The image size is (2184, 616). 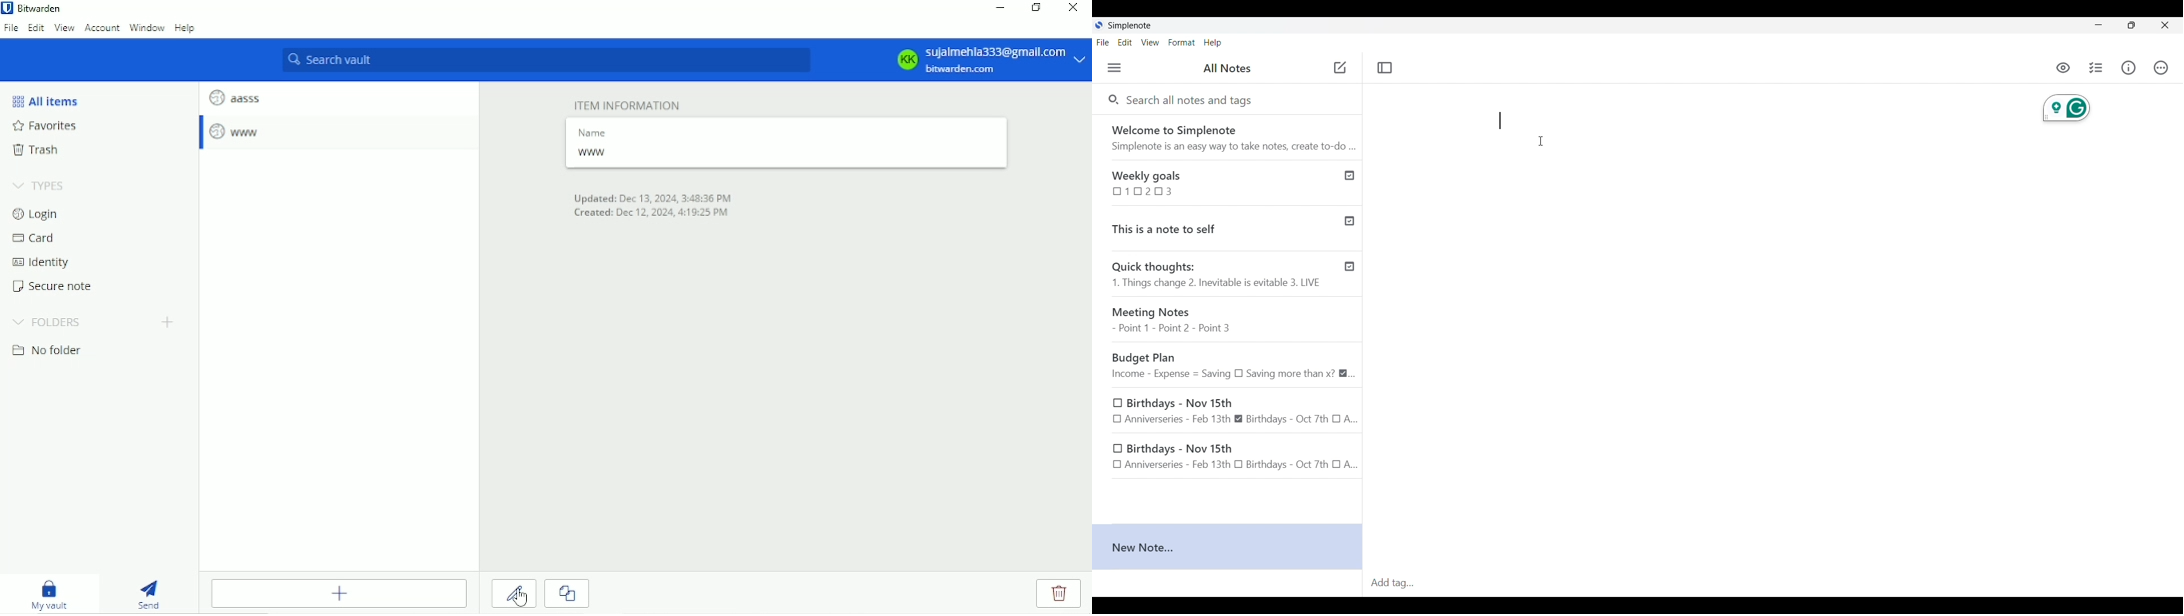 I want to click on Search all notes and tags, so click(x=1194, y=101).